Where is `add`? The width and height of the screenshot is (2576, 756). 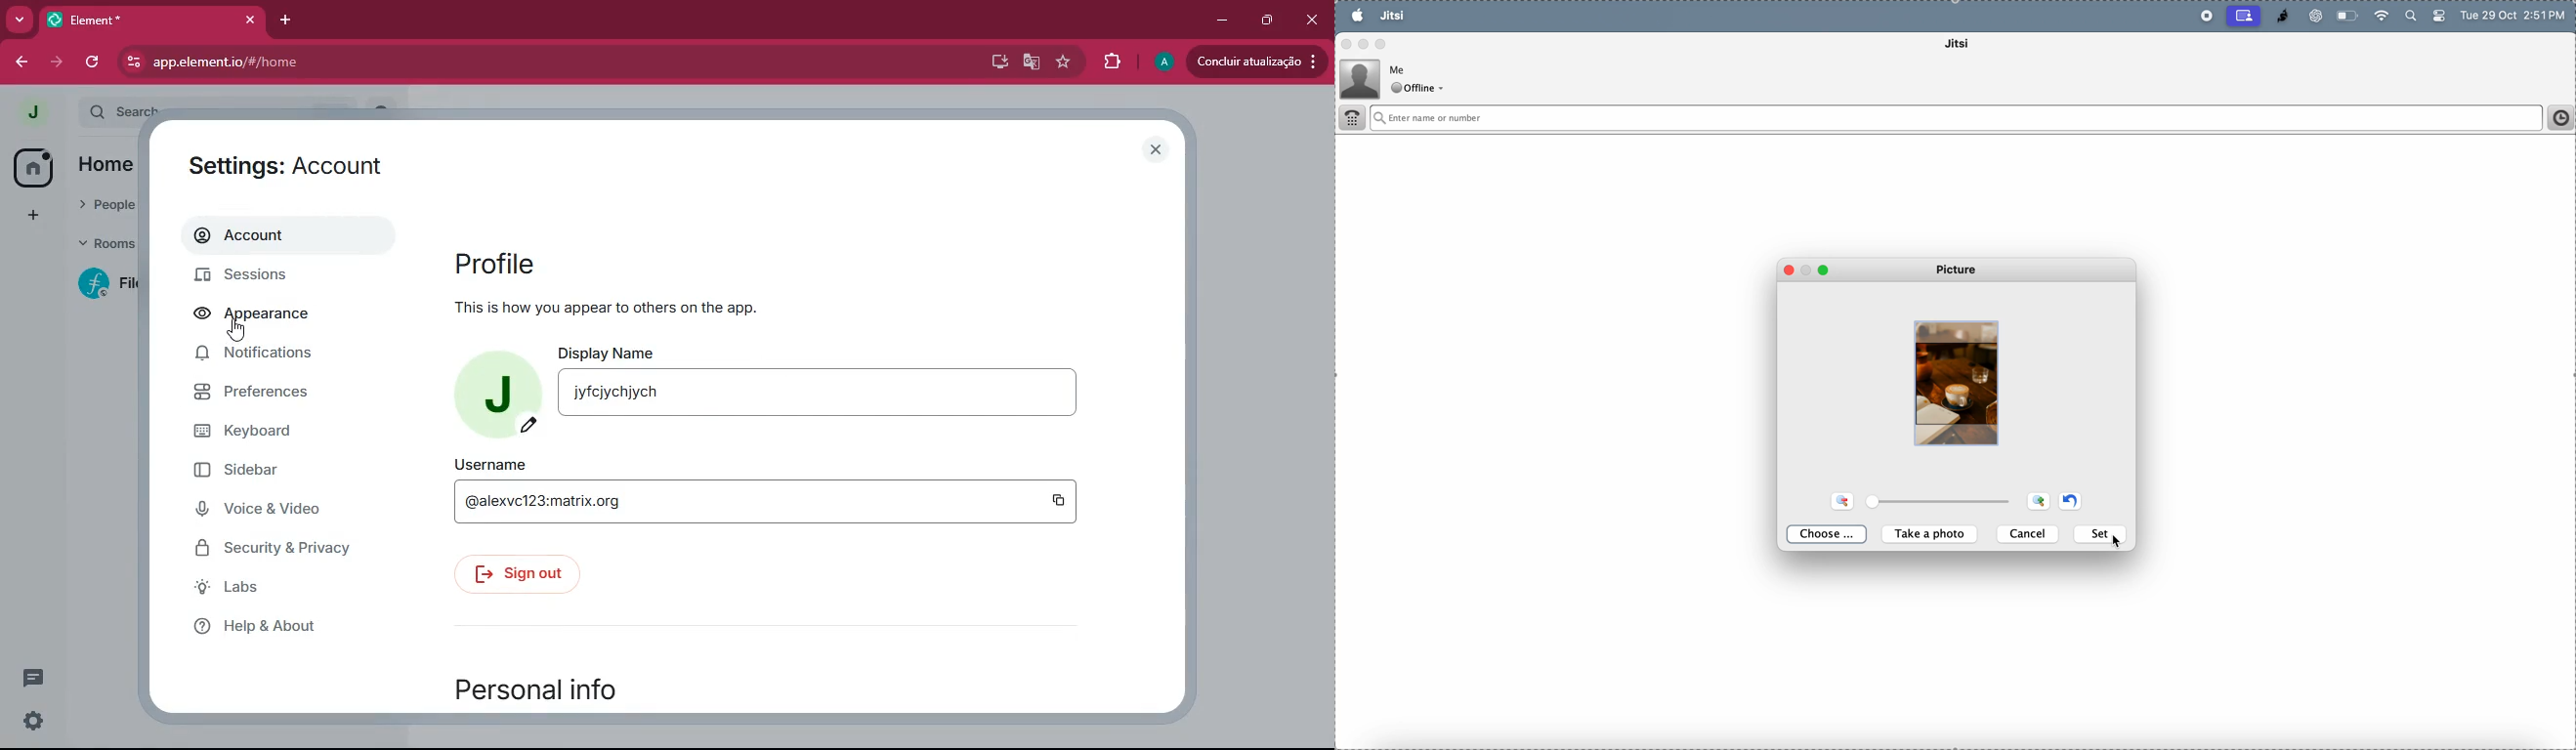
add is located at coordinates (37, 213).